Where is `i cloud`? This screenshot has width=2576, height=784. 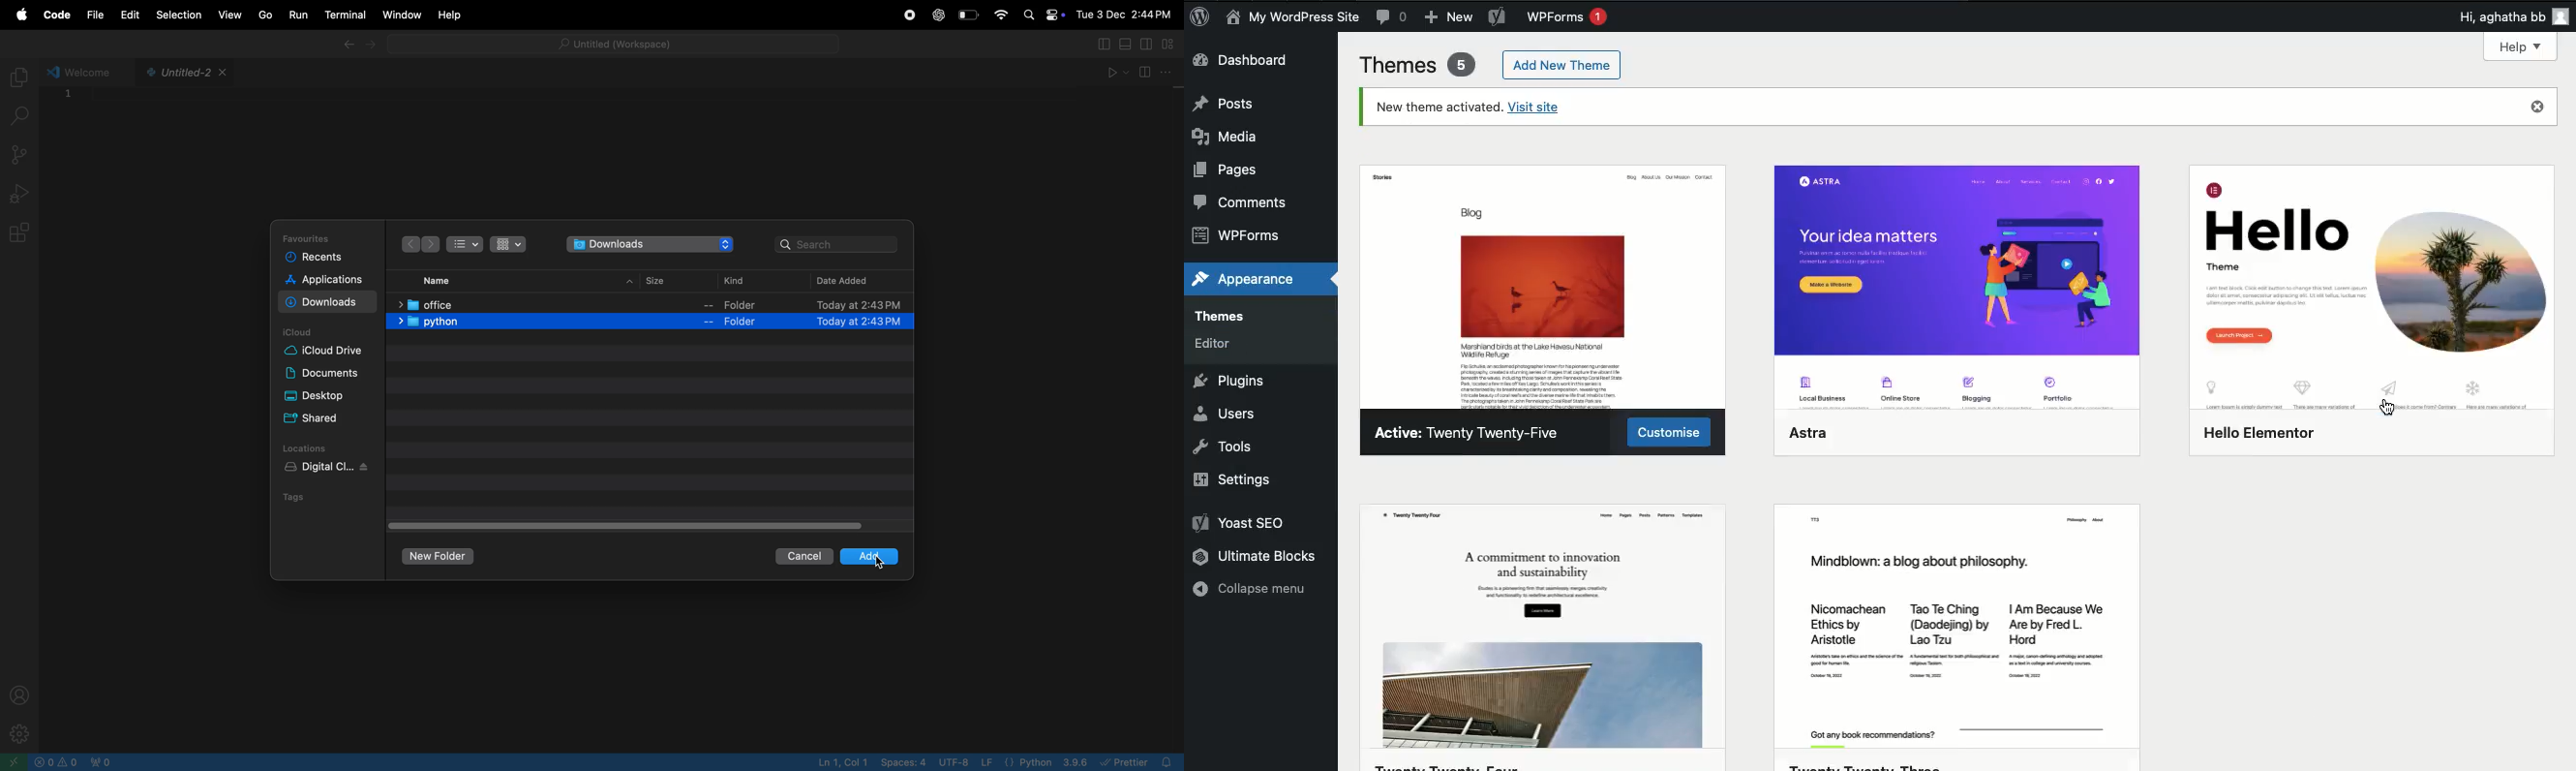
i cloud is located at coordinates (305, 331).